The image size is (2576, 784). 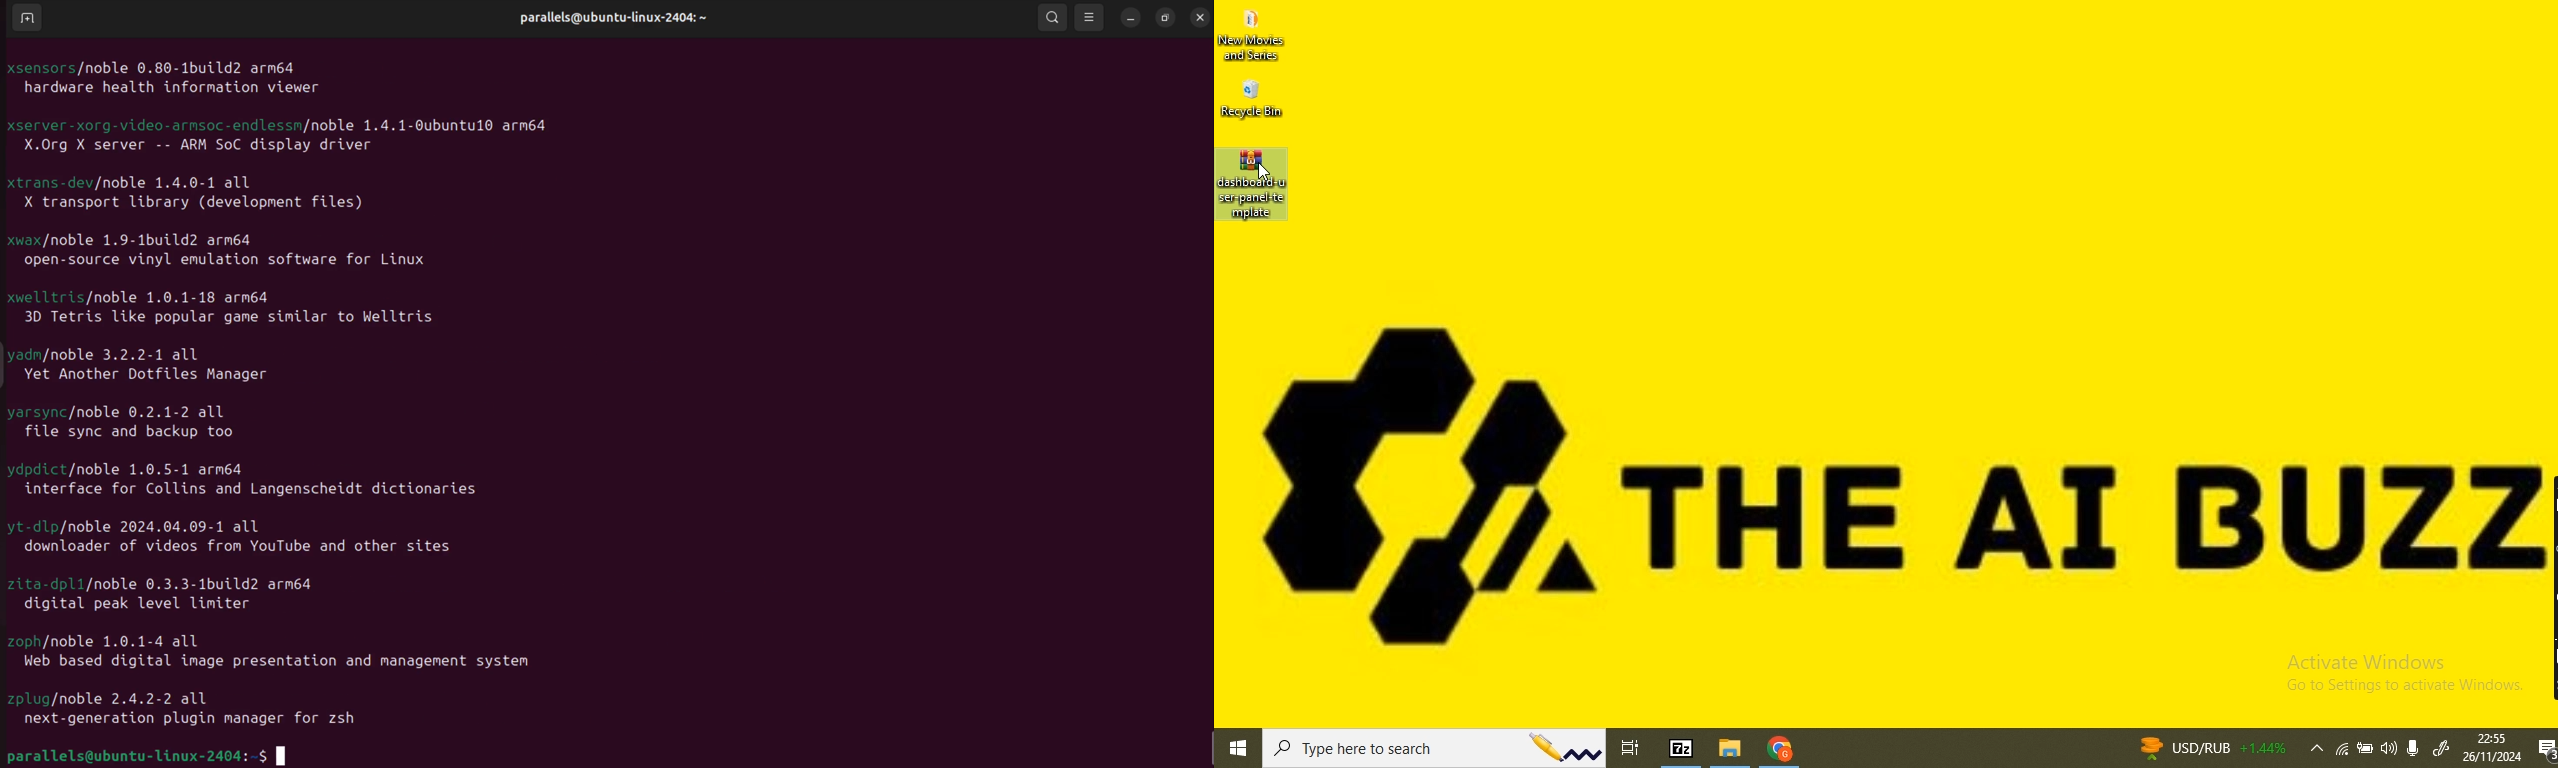 What do you see at coordinates (1267, 176) in the screenshot?
I see `Pointer` at bounding box center [1267, 176].